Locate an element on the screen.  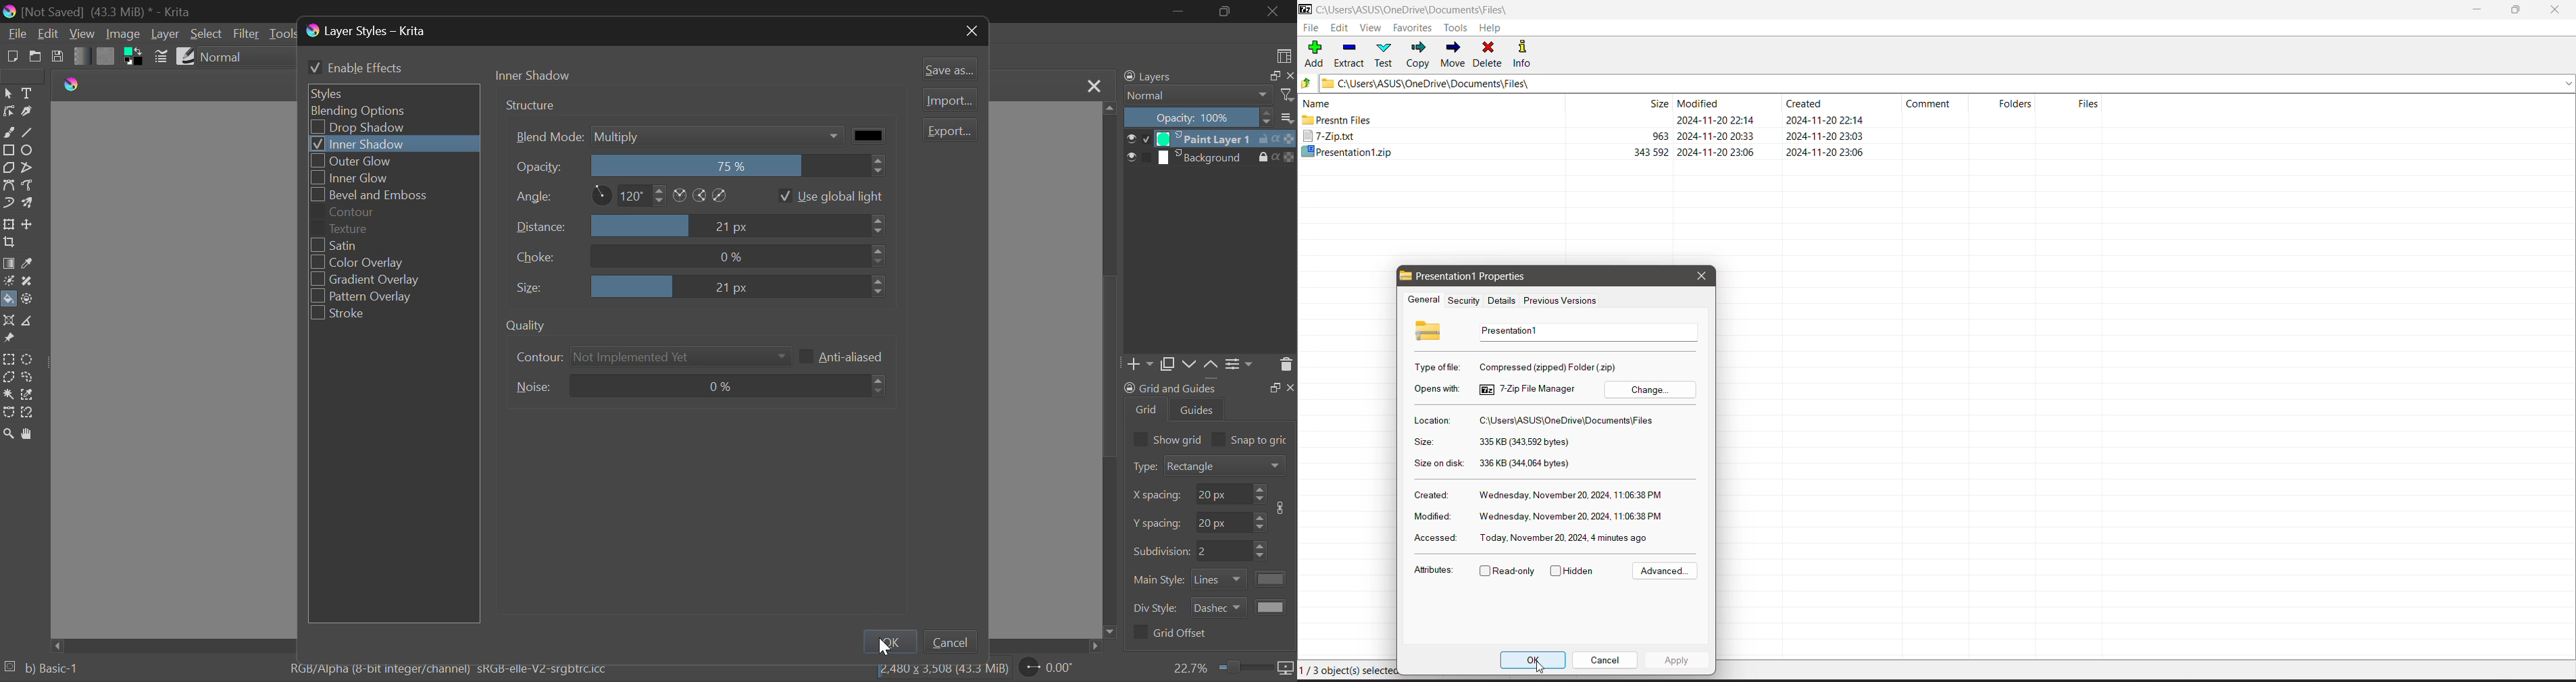
logo is located at coordinates (72, 87).